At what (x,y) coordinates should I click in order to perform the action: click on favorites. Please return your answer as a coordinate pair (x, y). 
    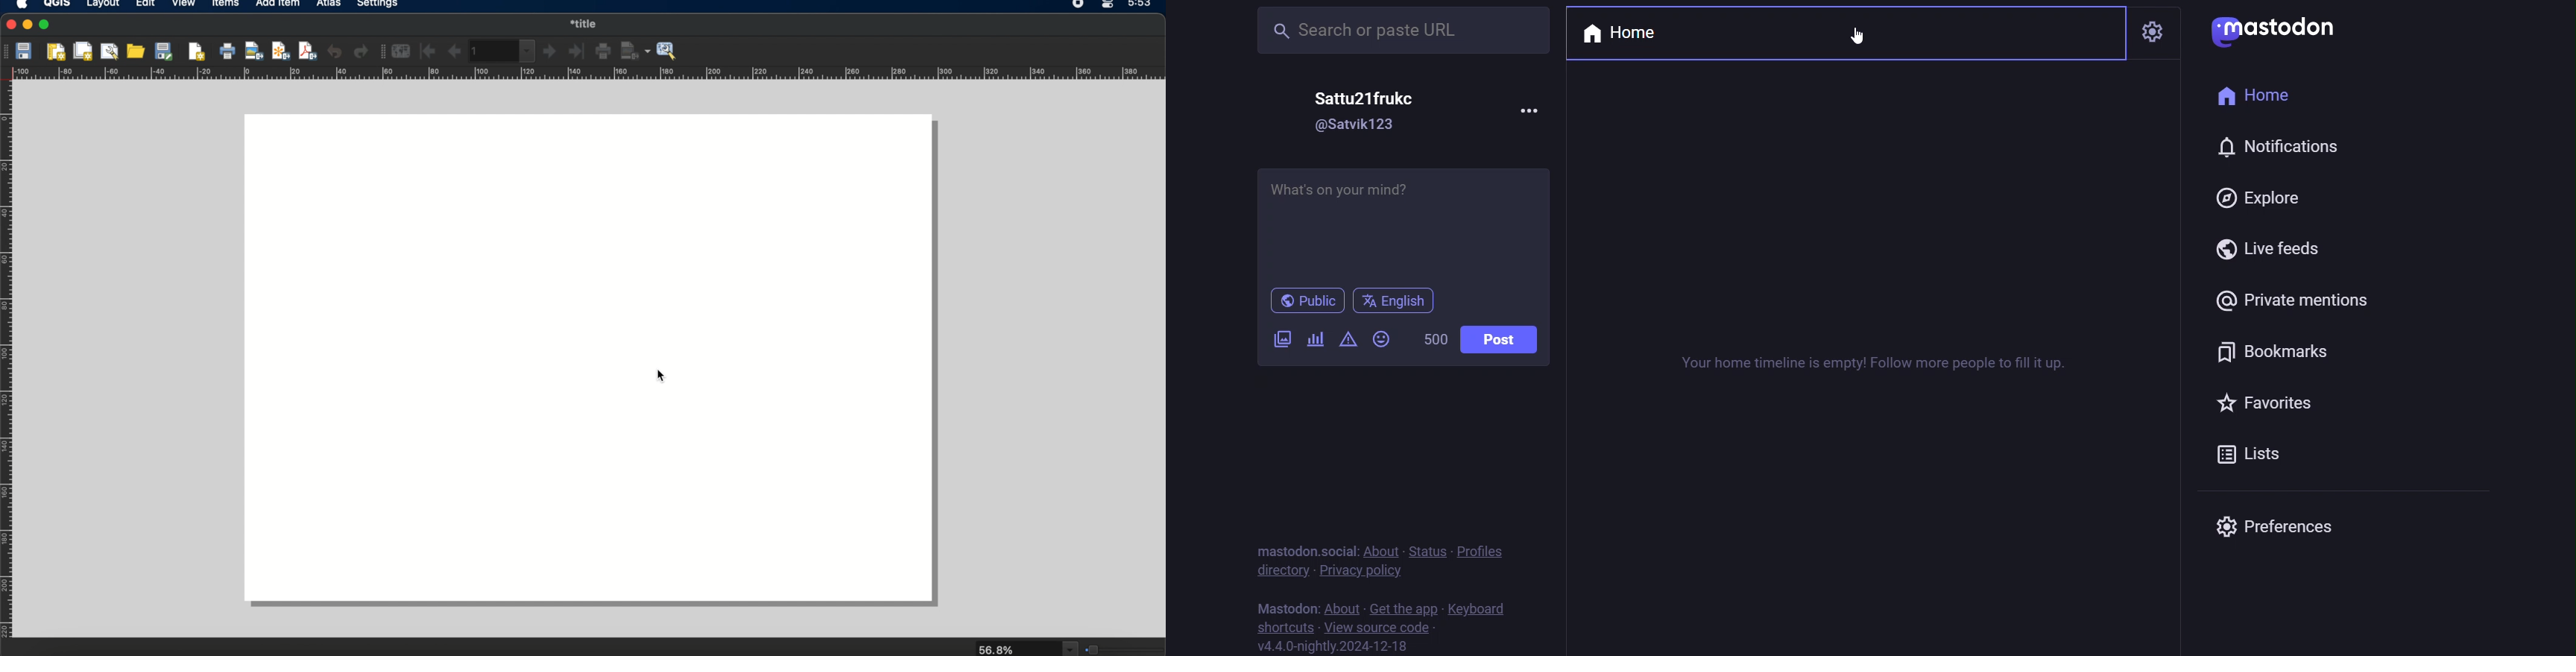
    Looking at the image, I should click on (2291, 407).